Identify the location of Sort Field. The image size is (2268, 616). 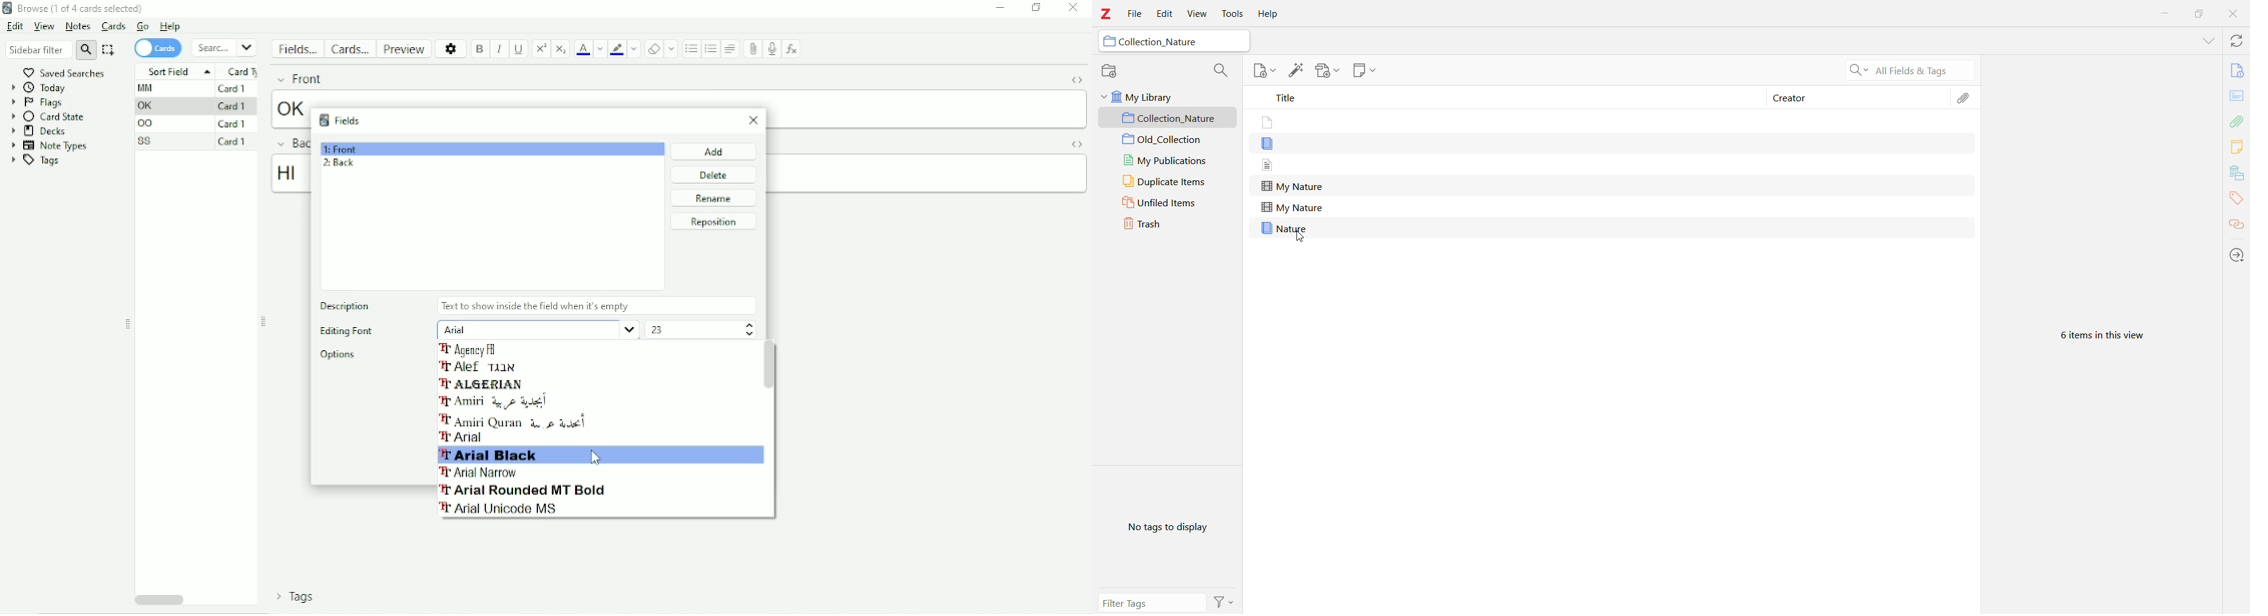
(175, 70).